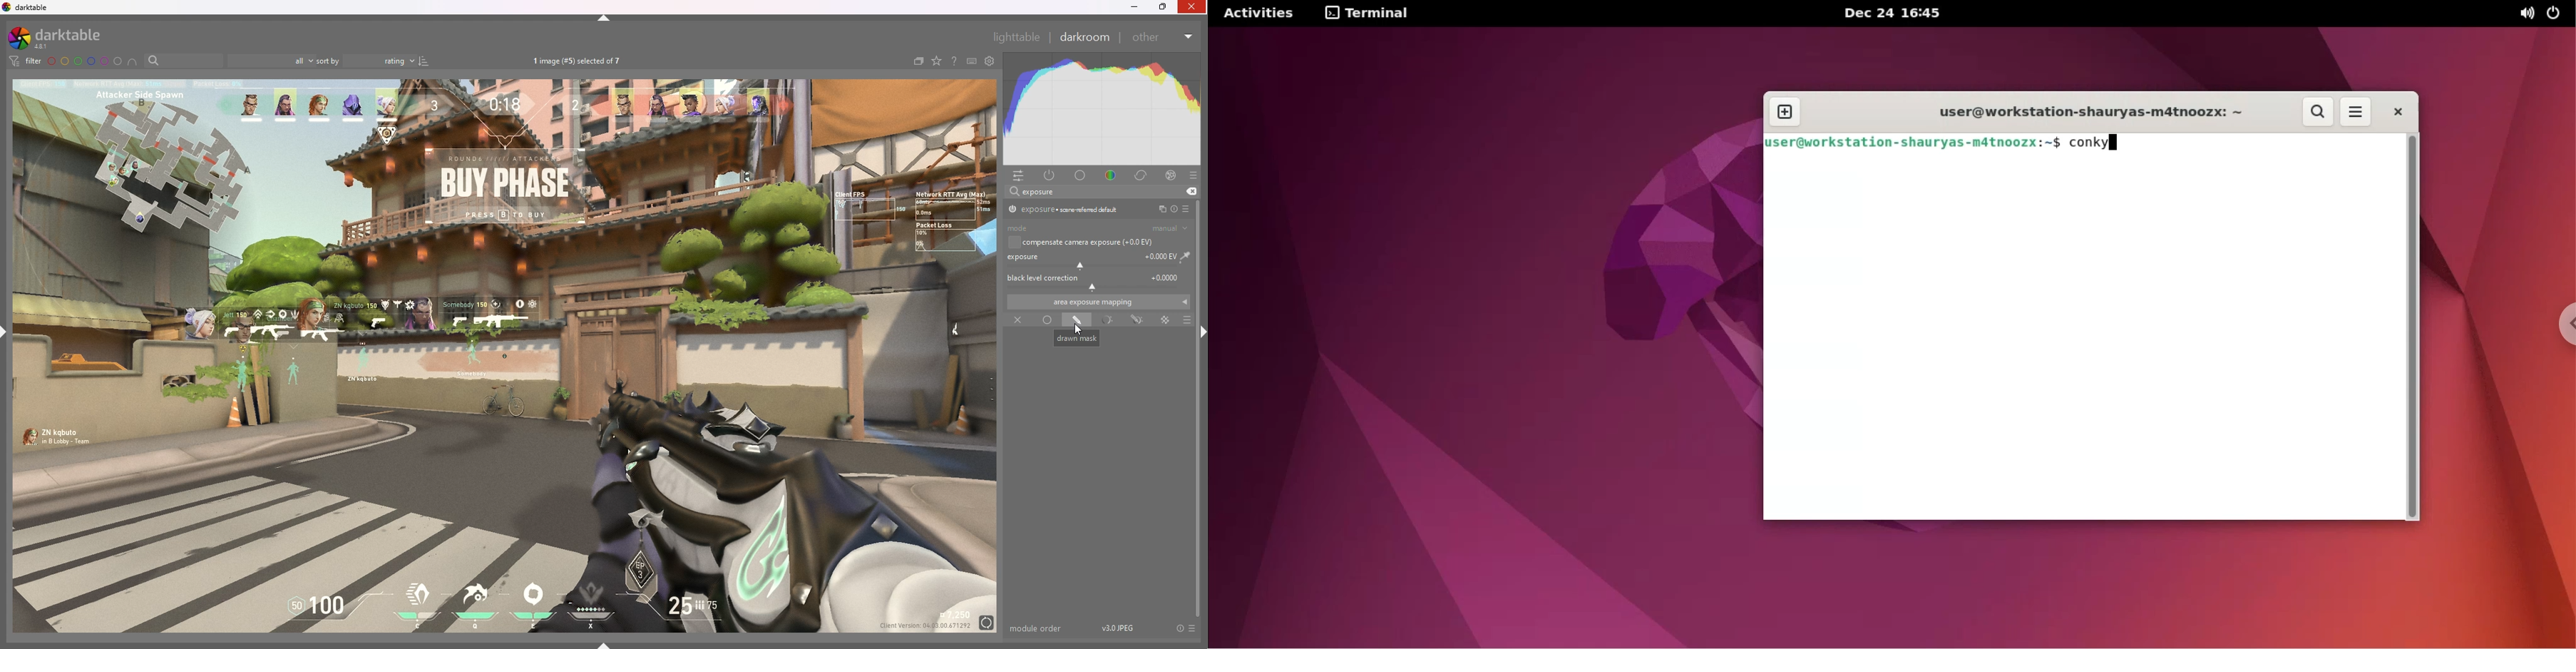 The height and width of the screenshot is (672, 2576). Describe the element at coordinates (1171, 175) in the screenshot. I see `effect` at that location.